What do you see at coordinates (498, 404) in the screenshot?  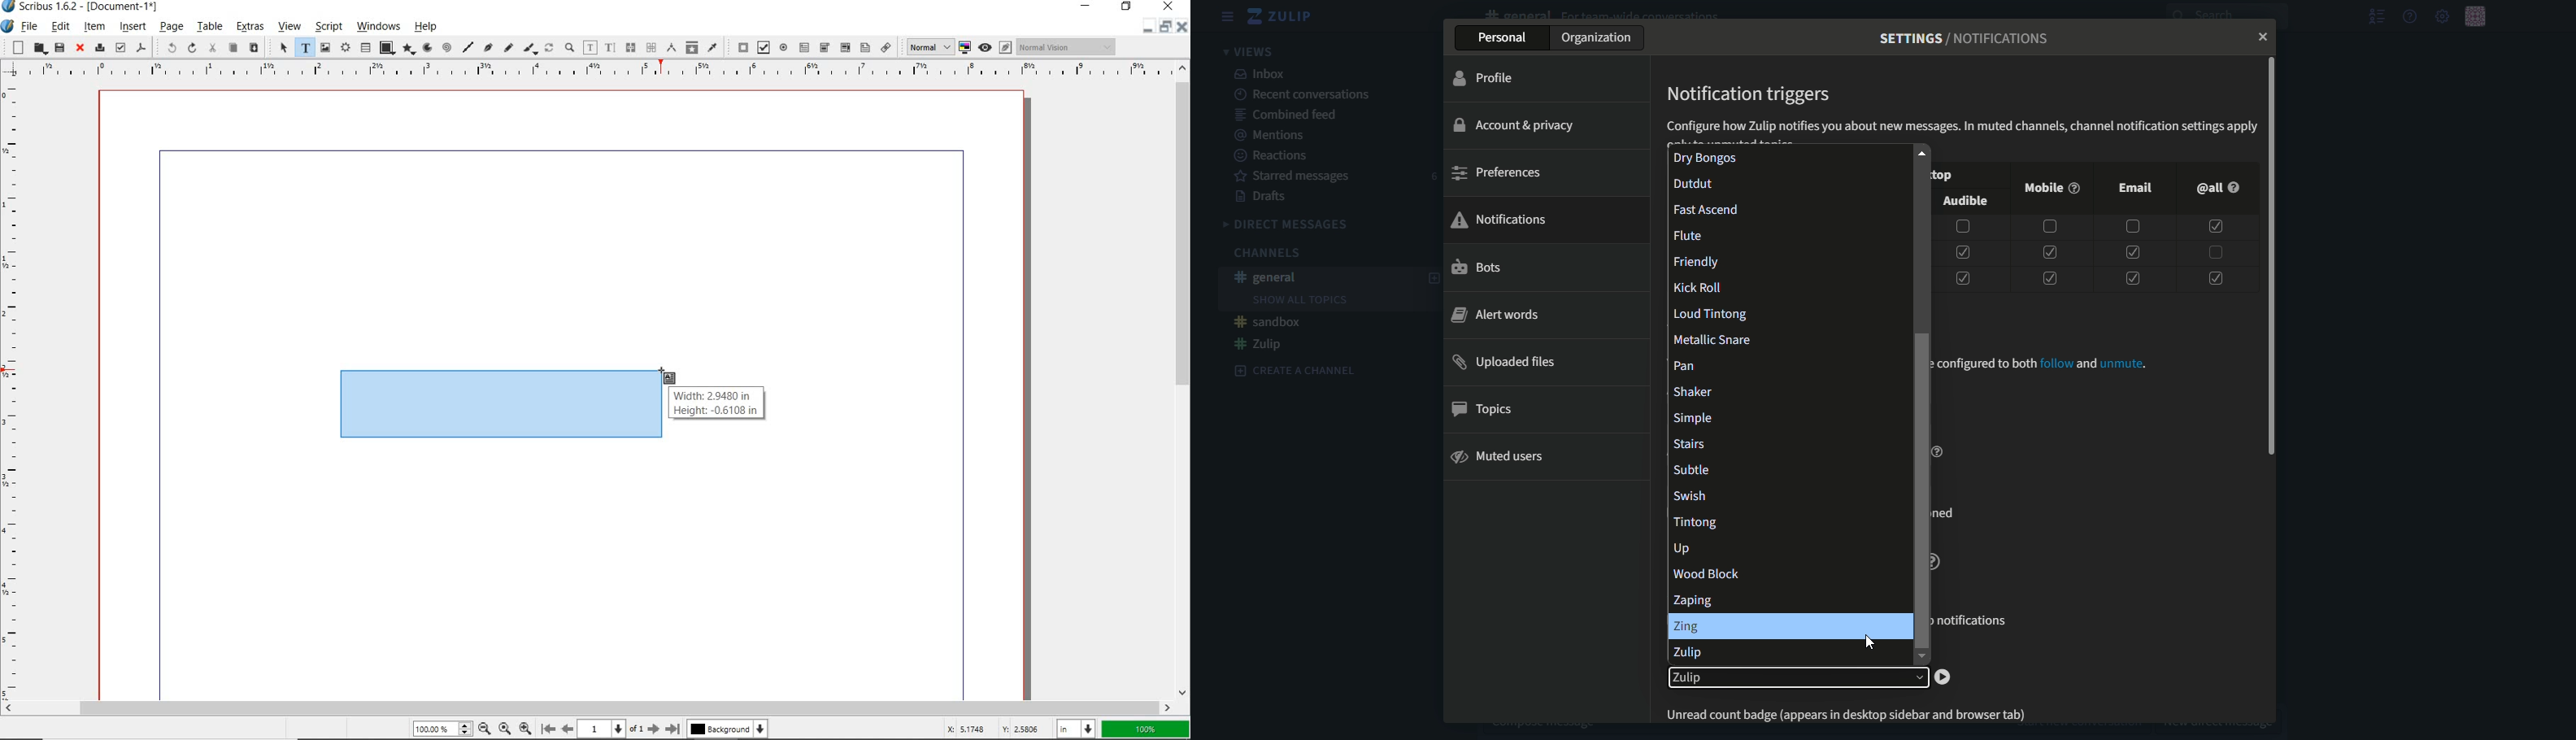 I see `TEXT FRAME` at bounding box center [498, 404].